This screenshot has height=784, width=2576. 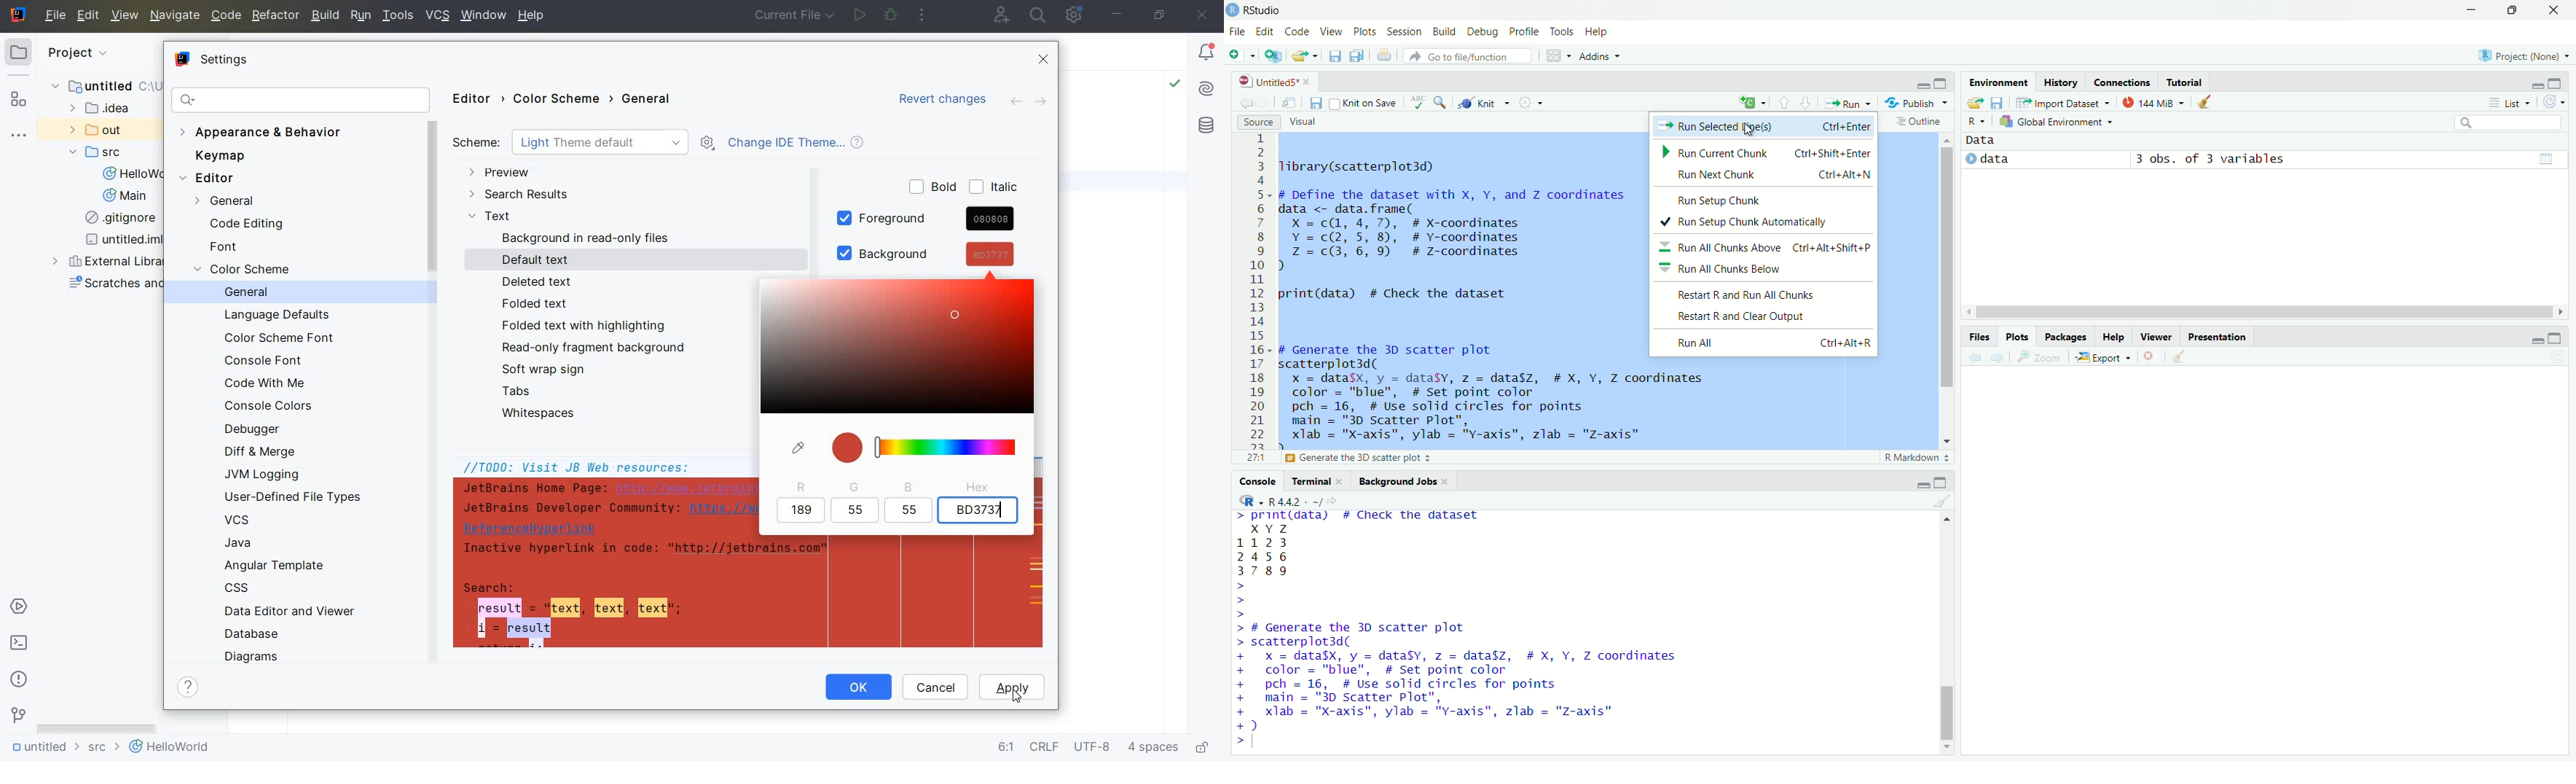 I want to click on Run Selected, so click(x=1765, y=127).